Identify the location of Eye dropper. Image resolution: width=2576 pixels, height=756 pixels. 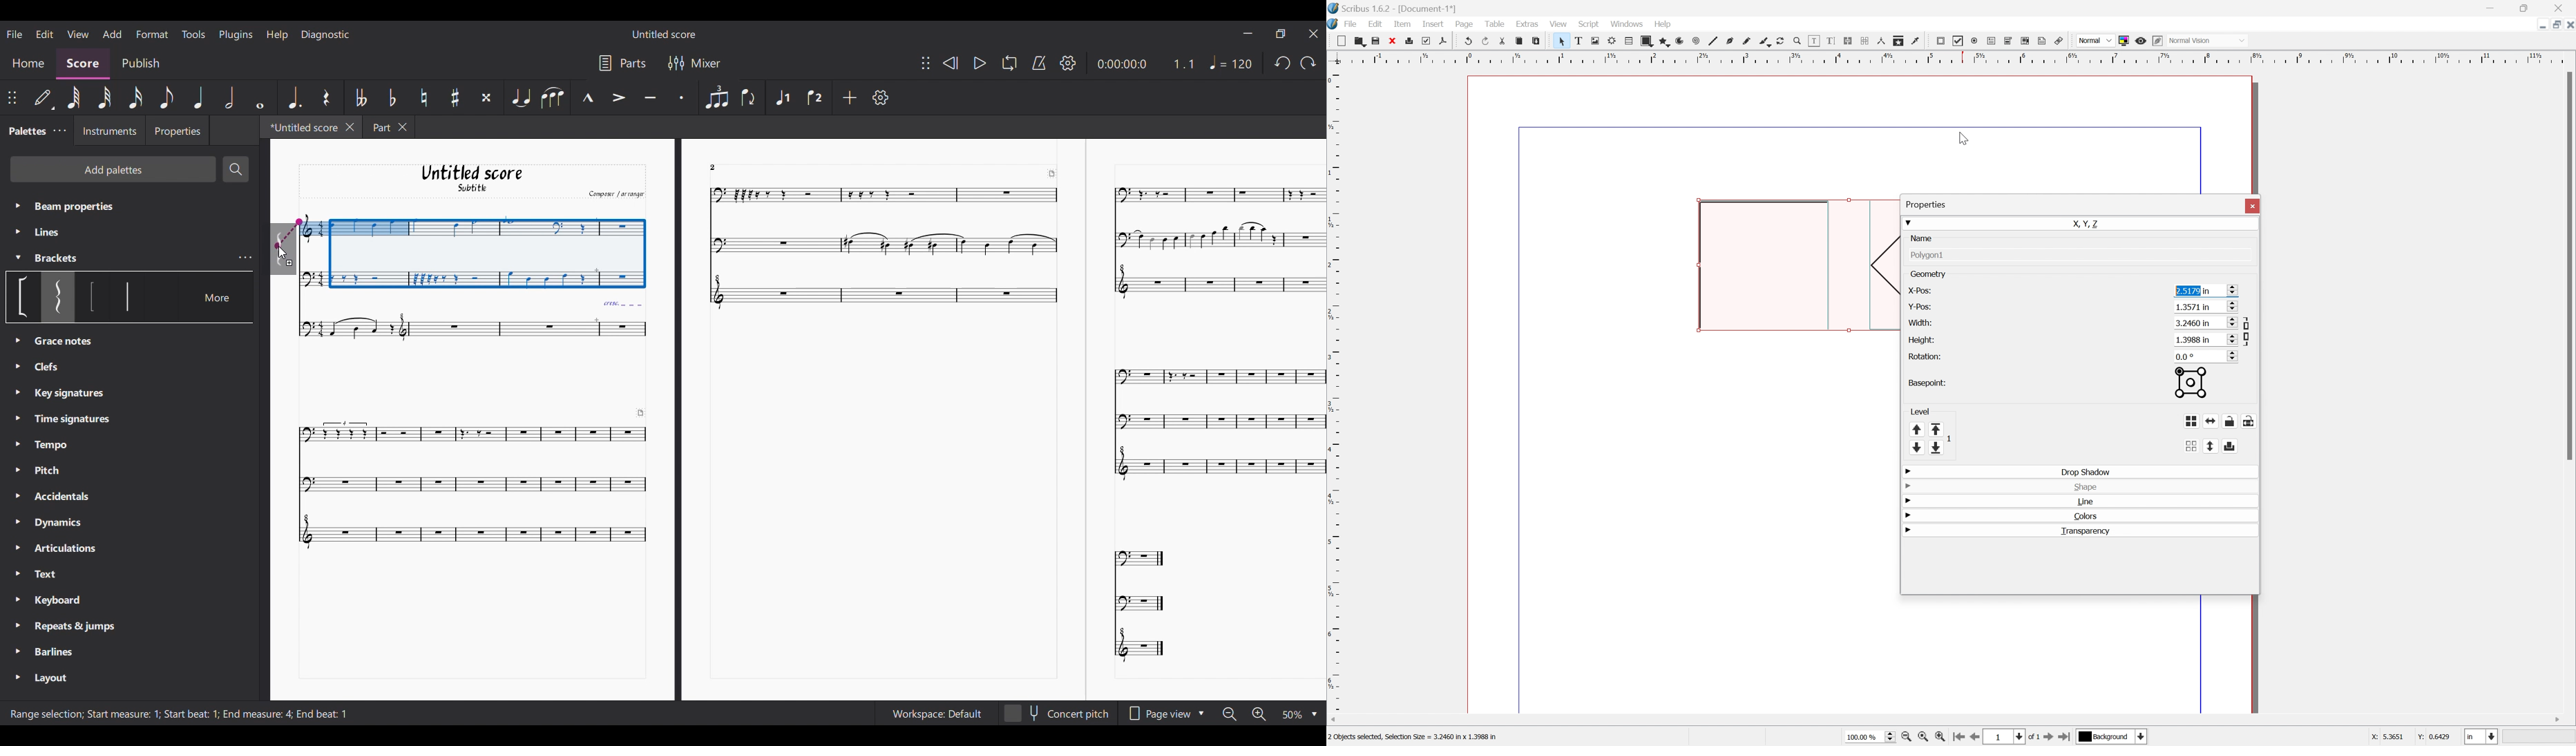
(1916, 41).